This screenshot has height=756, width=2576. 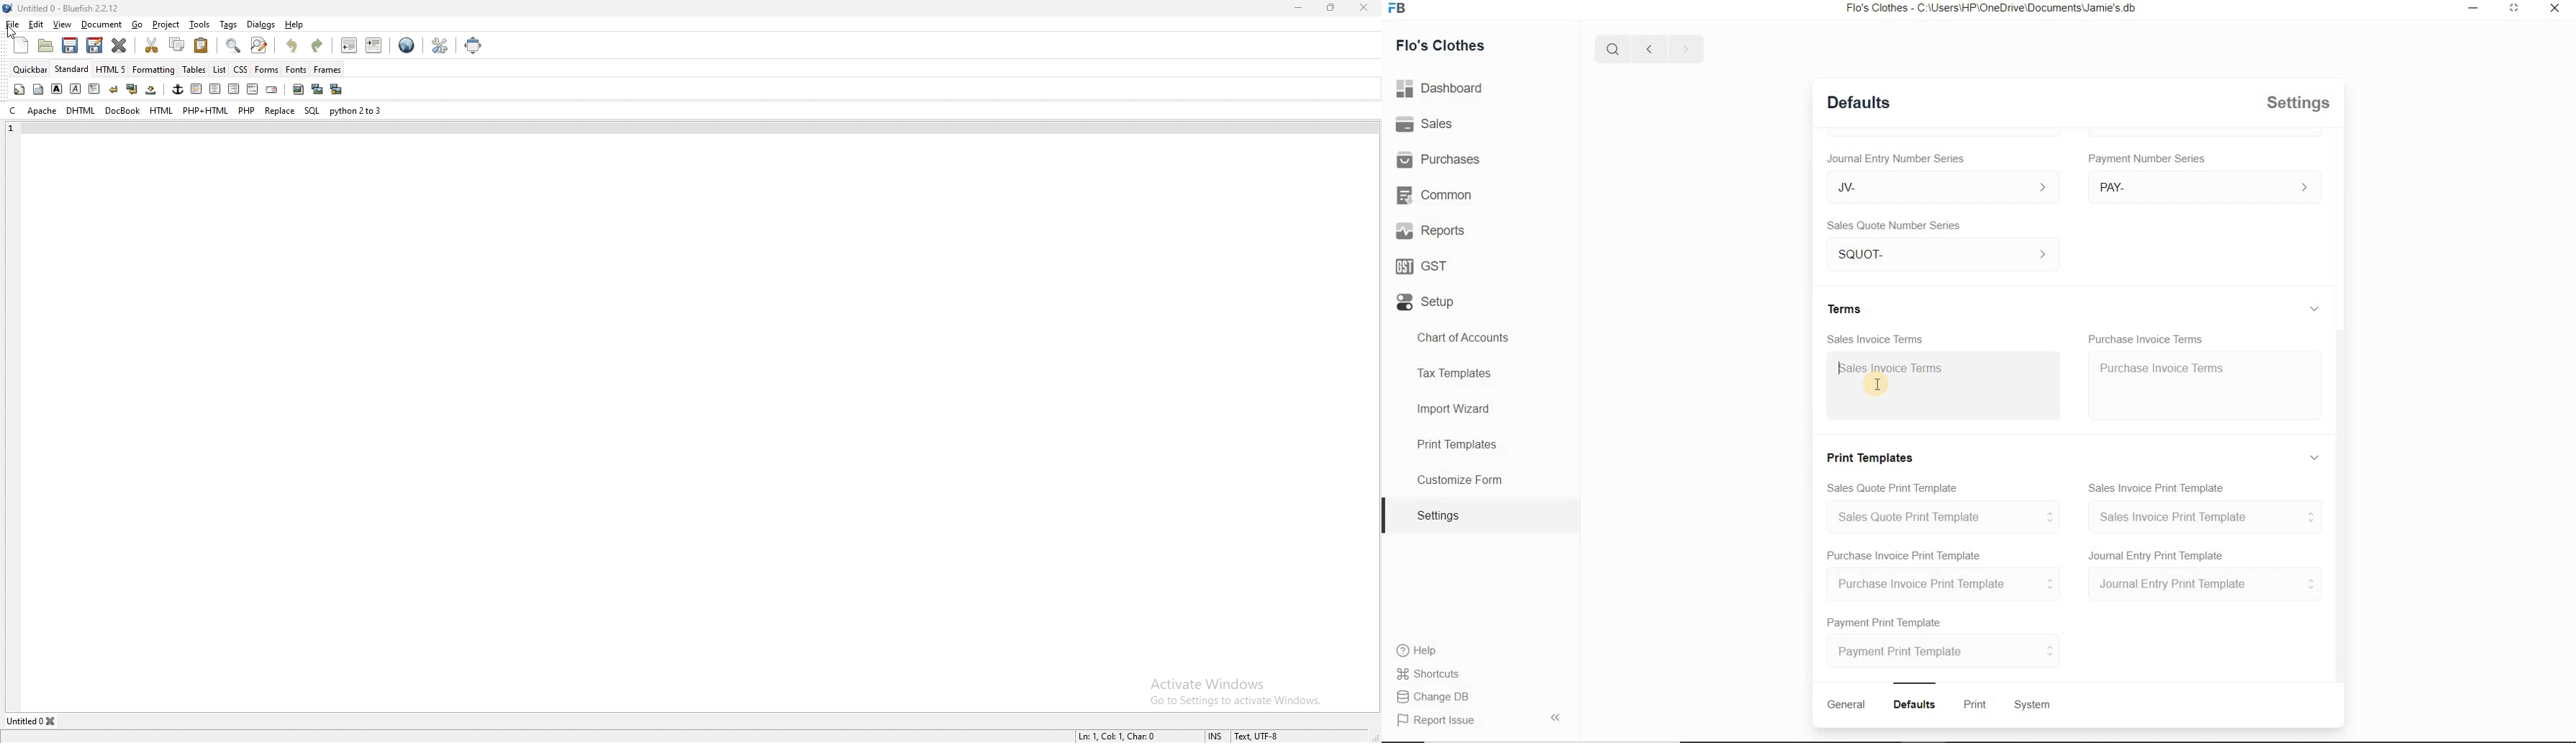 I want to click on Purchase Invoice Print Template, so click(x=1904, y=554).